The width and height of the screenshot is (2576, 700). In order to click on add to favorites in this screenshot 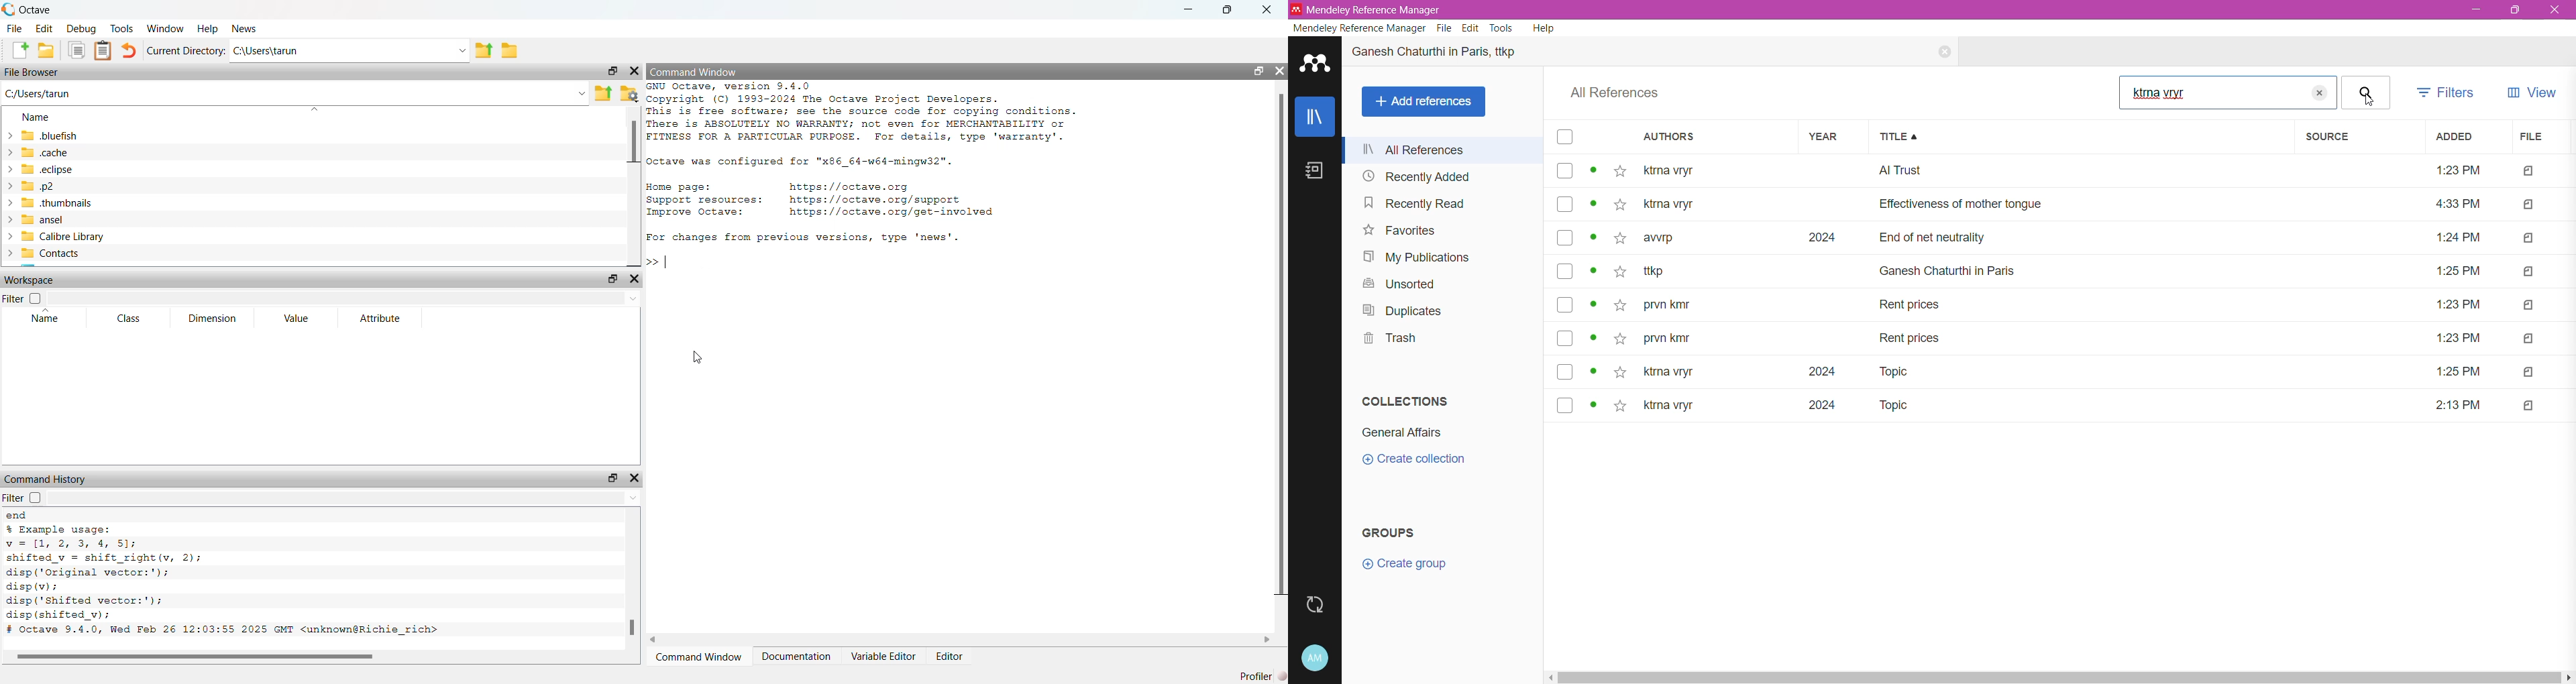, I will do `click(1621, 238)`.